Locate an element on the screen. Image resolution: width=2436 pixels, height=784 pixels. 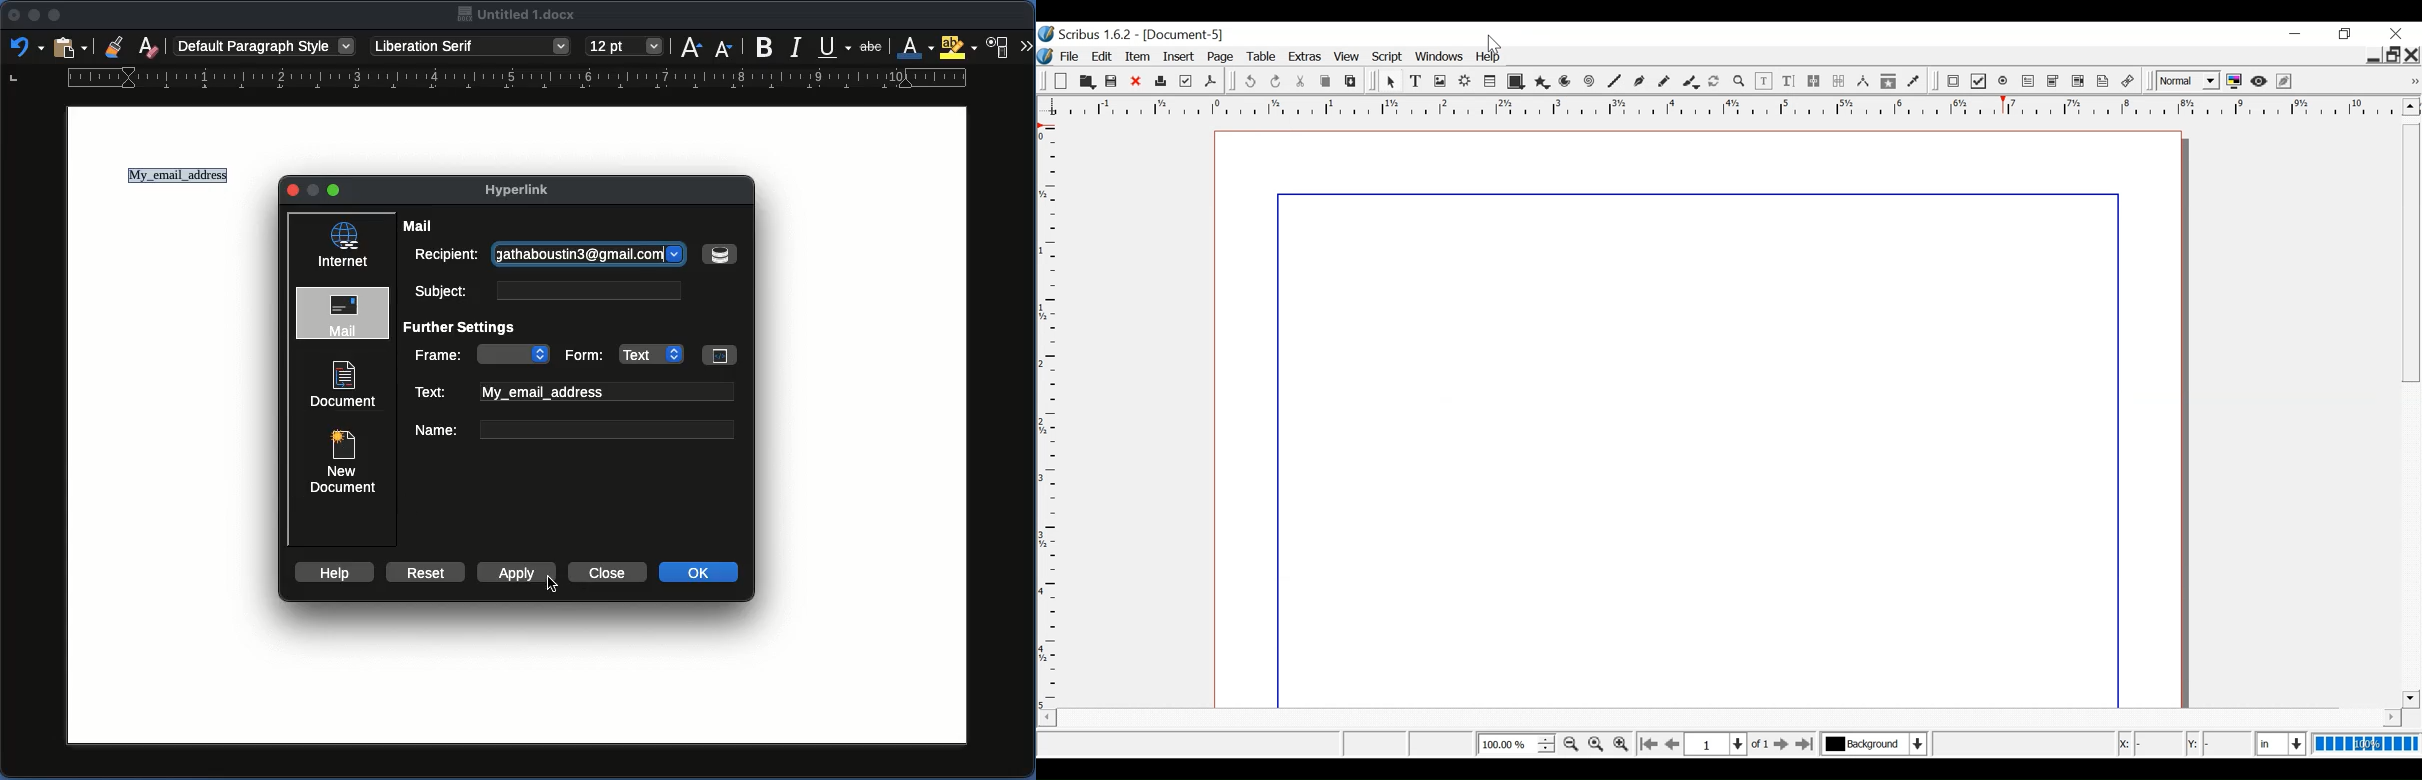
Windows is located at coordinates (1440, 57).